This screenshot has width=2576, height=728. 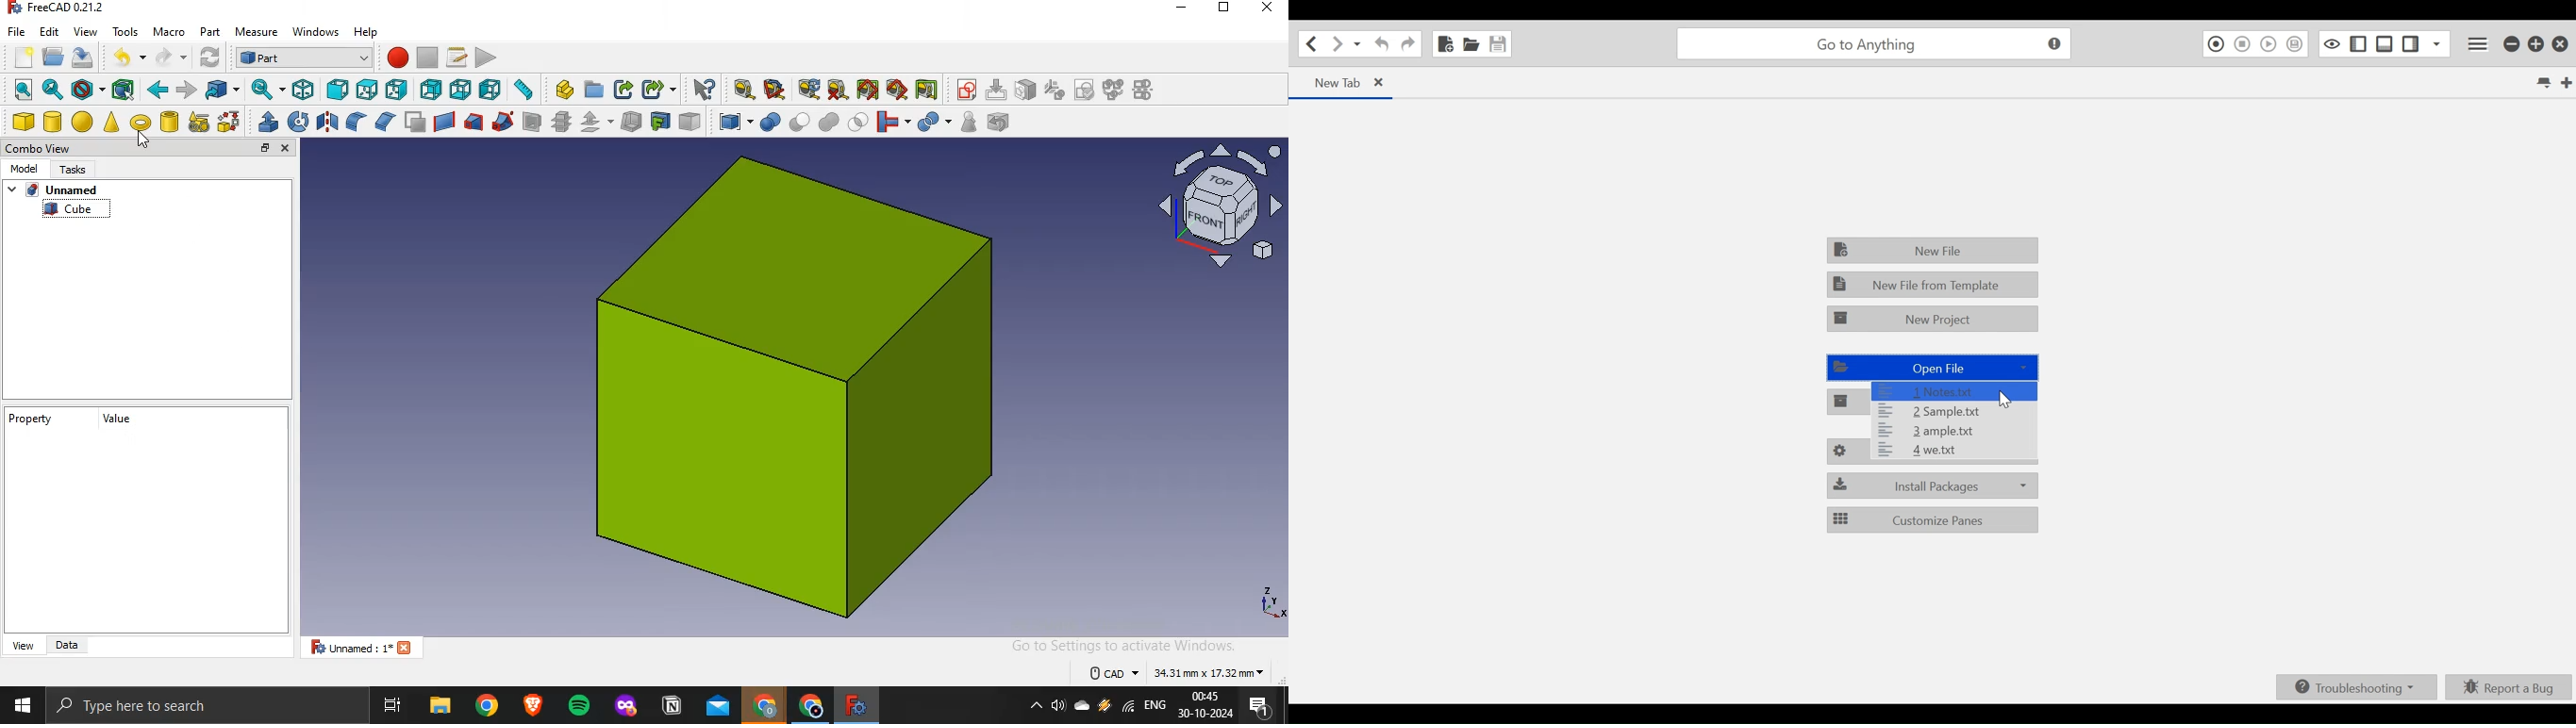 What do you see at coordinates (1129, 706) in the screenshot?
I see `wifi` at bounding box center [1129, 706].